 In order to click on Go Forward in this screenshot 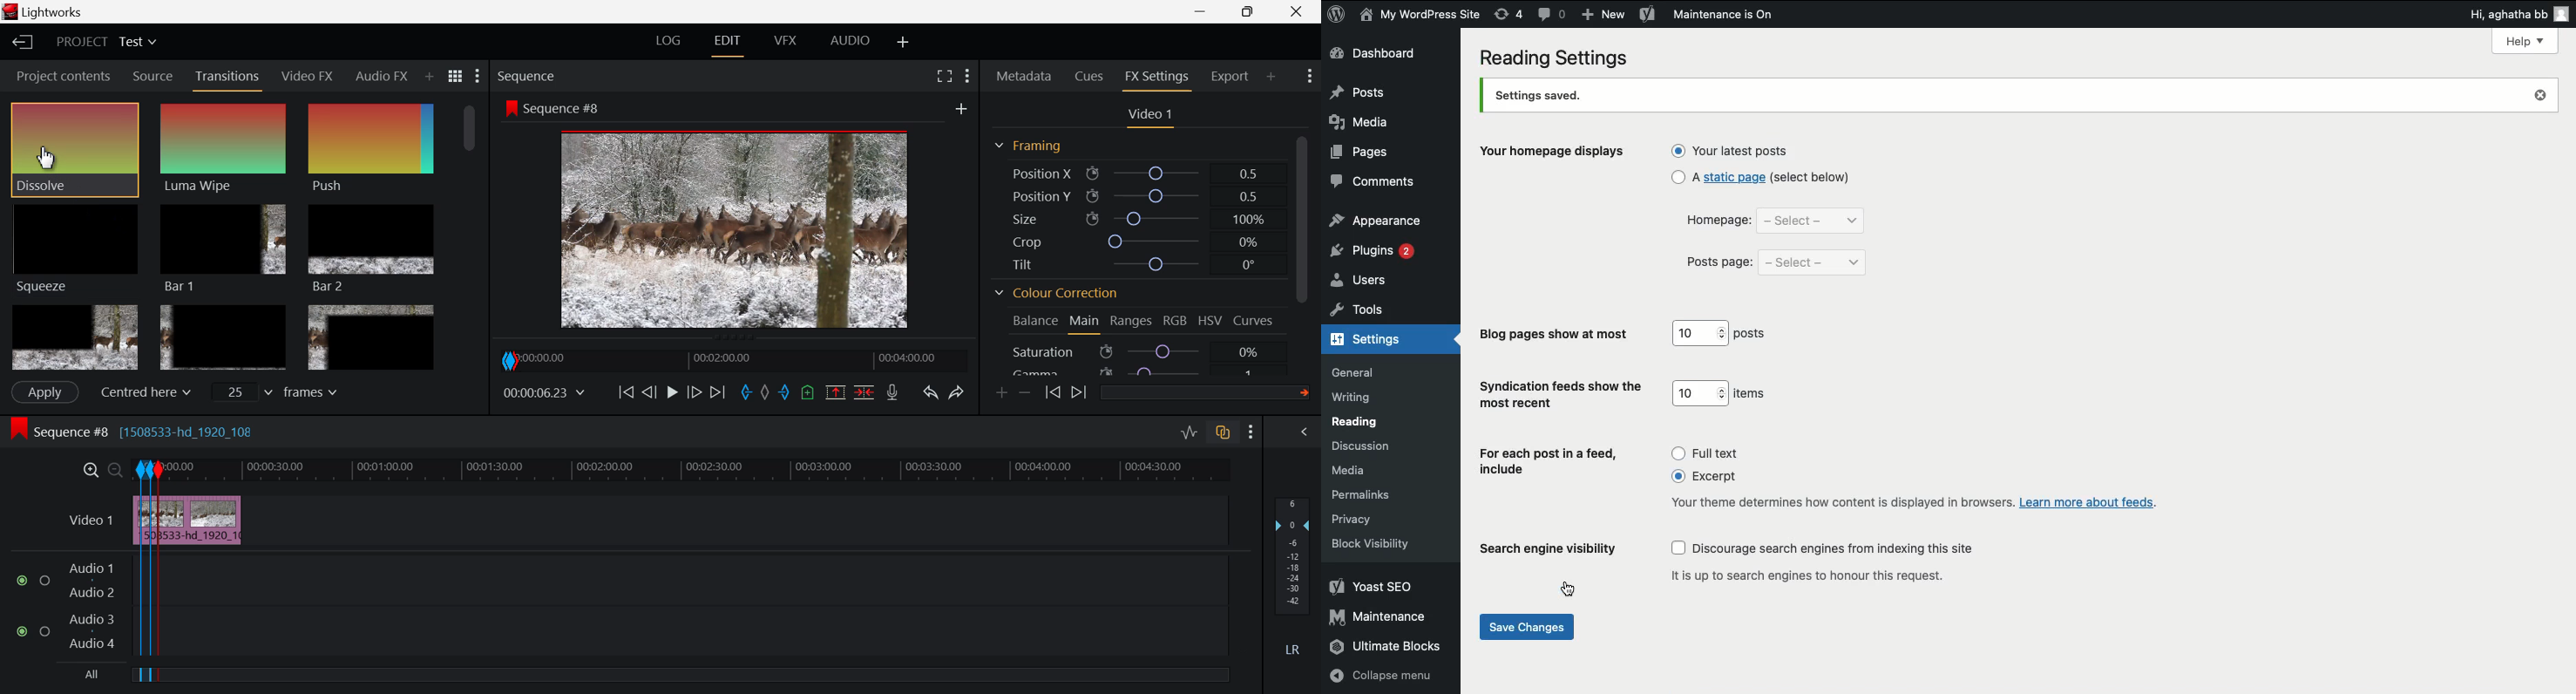, I will do `click(695, 394)`.